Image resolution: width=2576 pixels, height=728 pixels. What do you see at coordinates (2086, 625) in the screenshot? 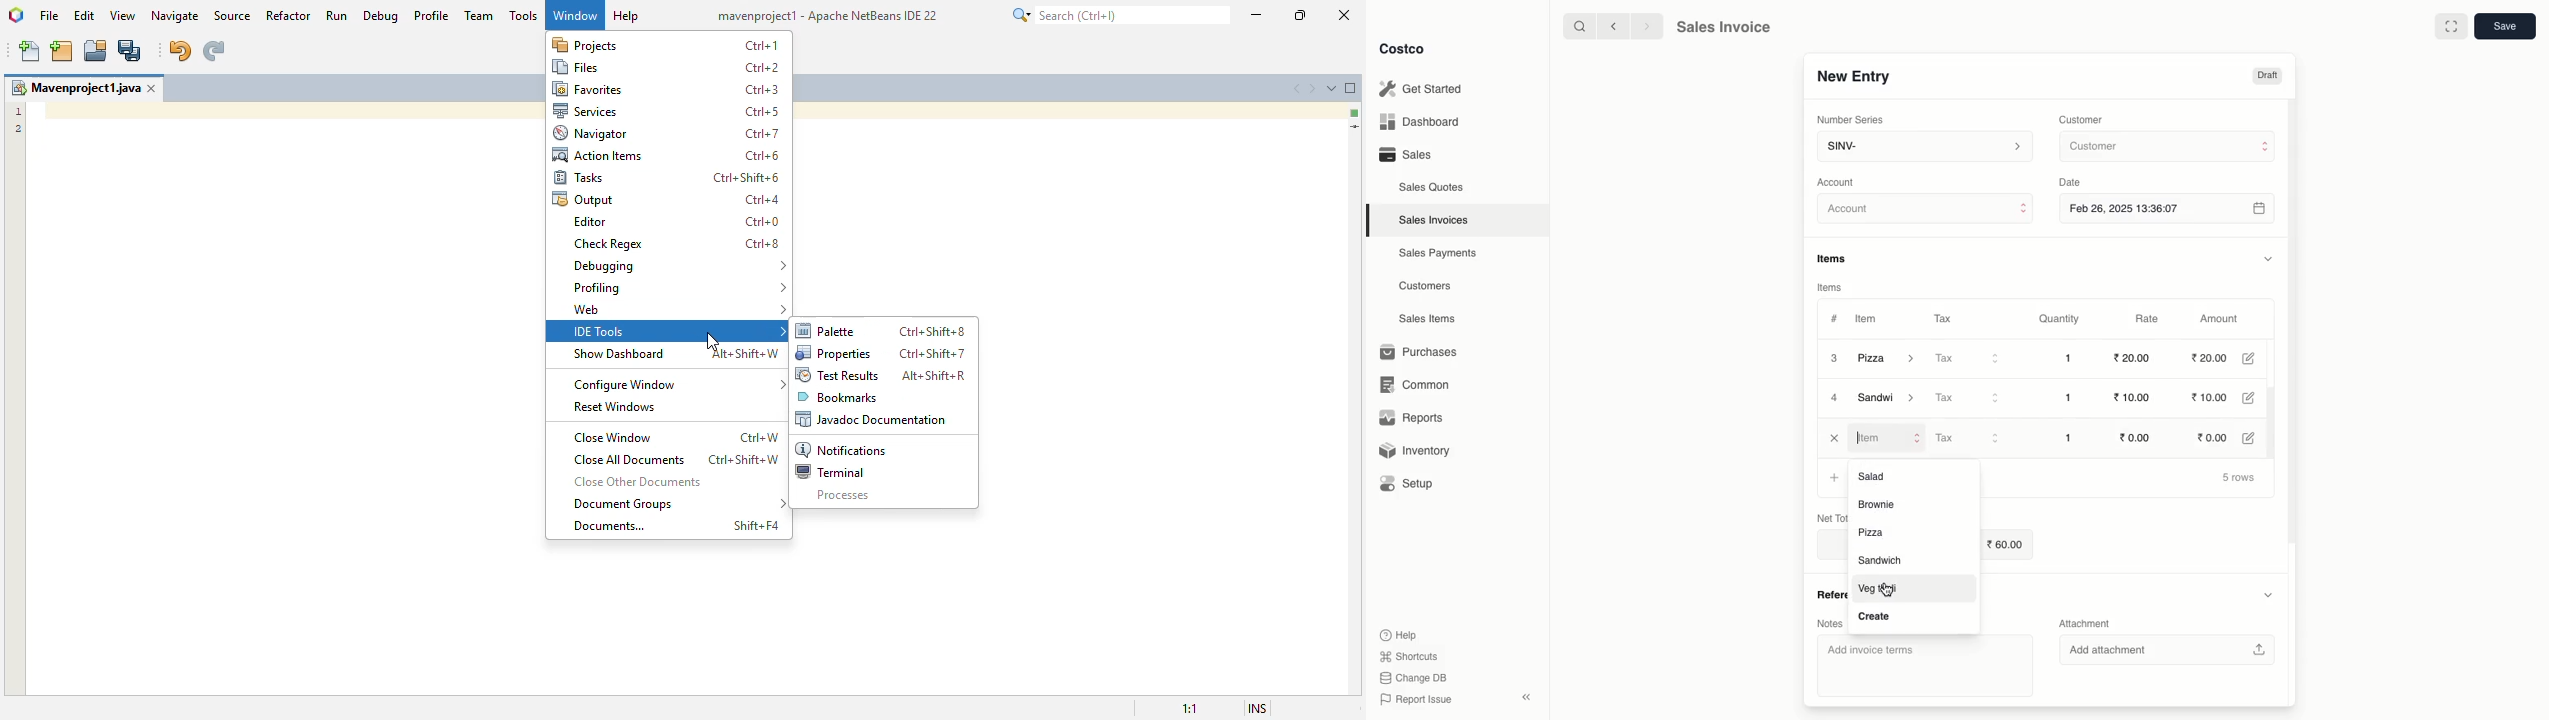
I see `Attachment` at bounding box center [2086, 625].